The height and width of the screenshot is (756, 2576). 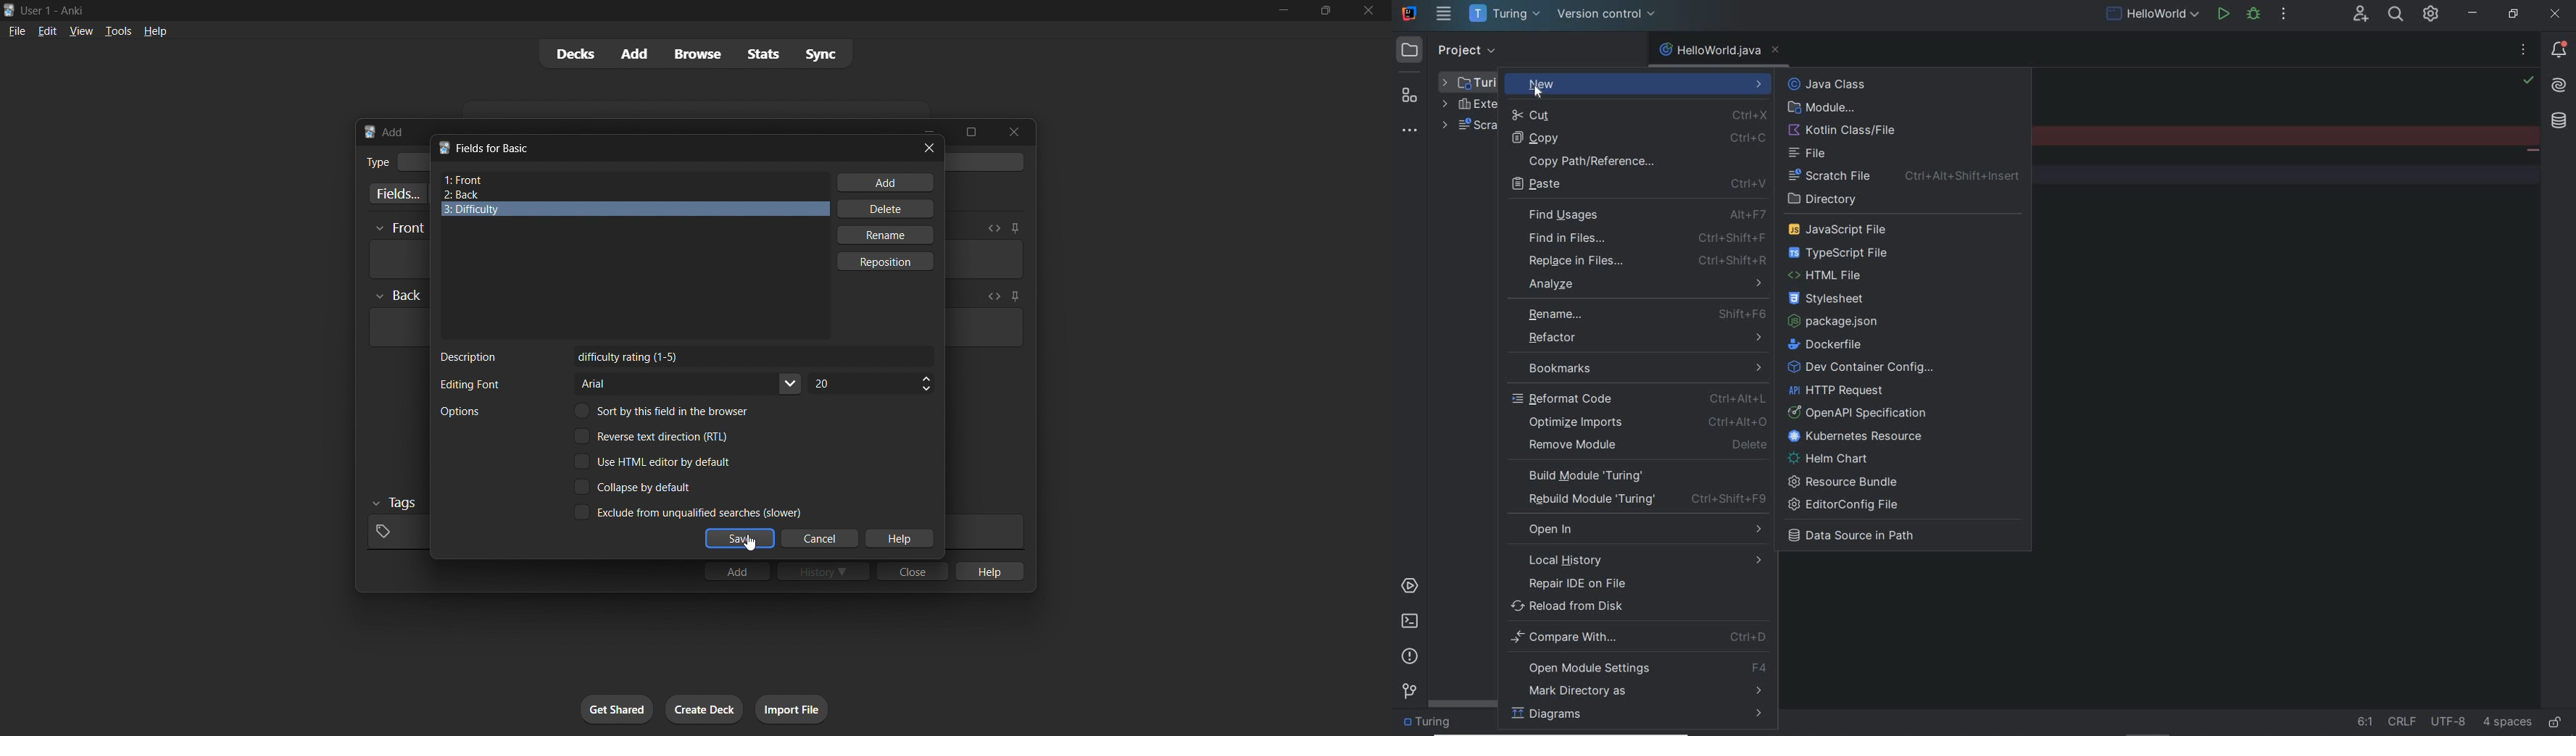 I want to click on add title bar, so click(x=394, y=132).